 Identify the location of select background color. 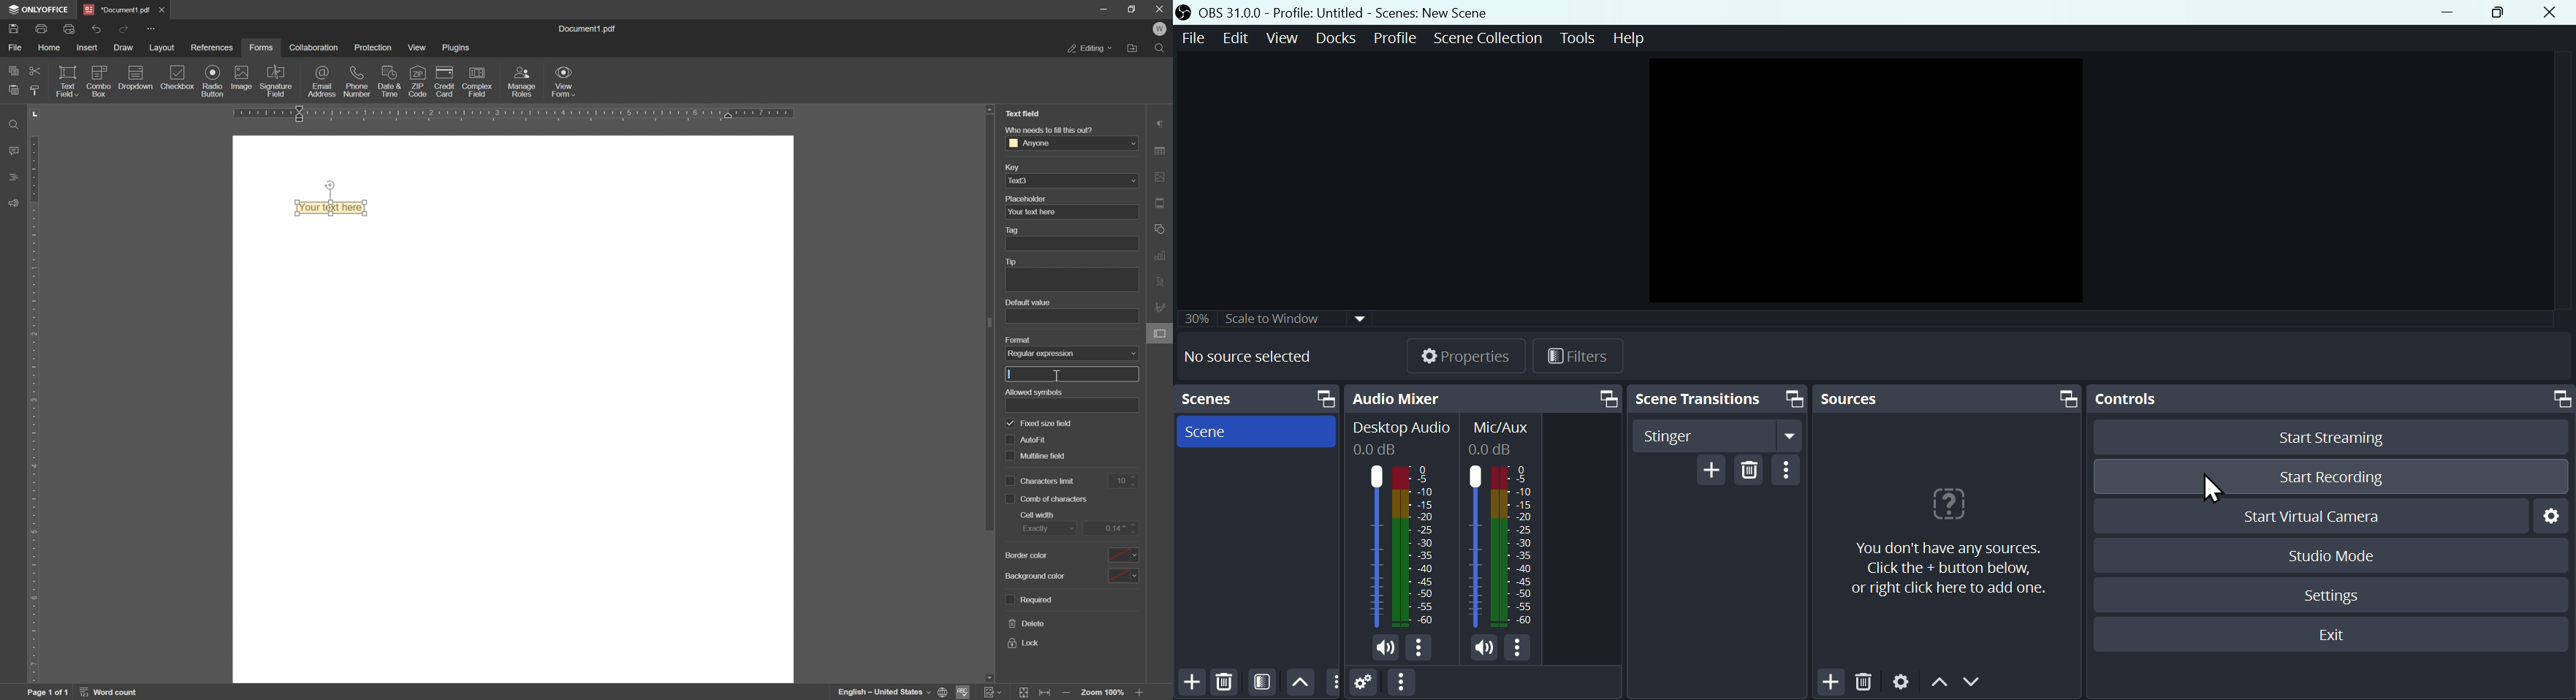
(1124, 574).